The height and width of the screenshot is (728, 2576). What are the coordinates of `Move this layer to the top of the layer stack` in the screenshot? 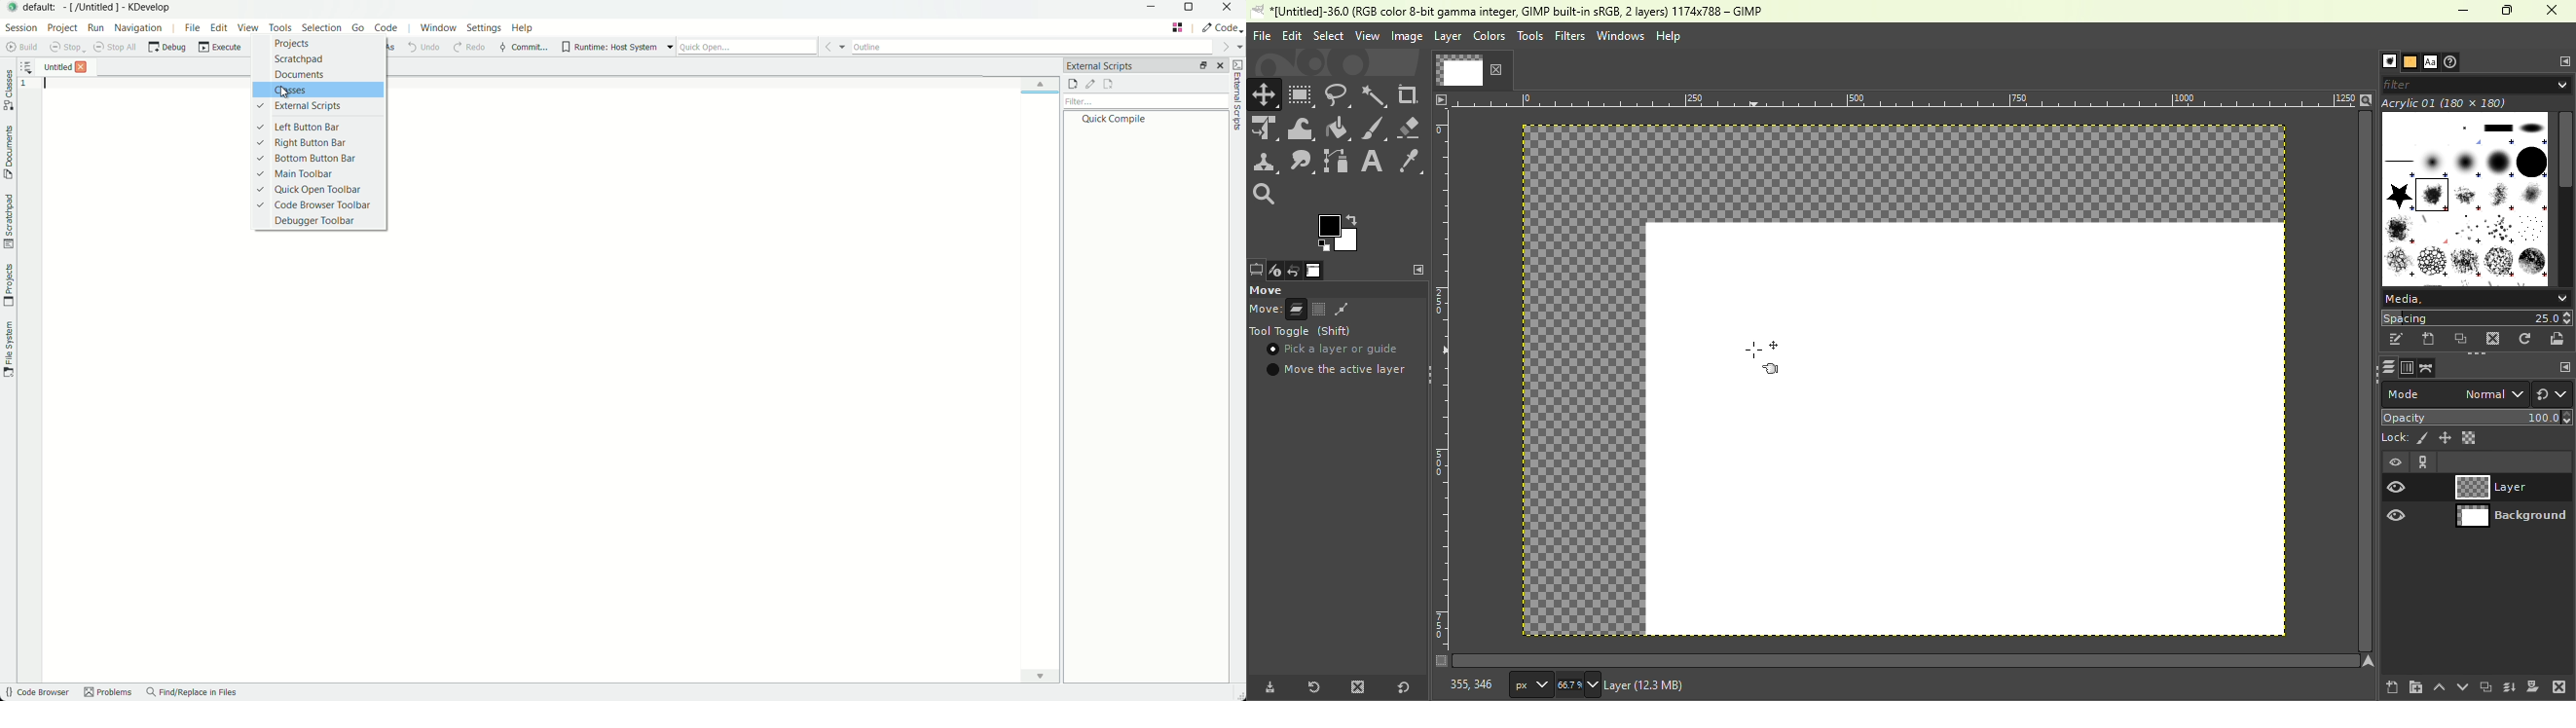 It's located at (2438, 687).